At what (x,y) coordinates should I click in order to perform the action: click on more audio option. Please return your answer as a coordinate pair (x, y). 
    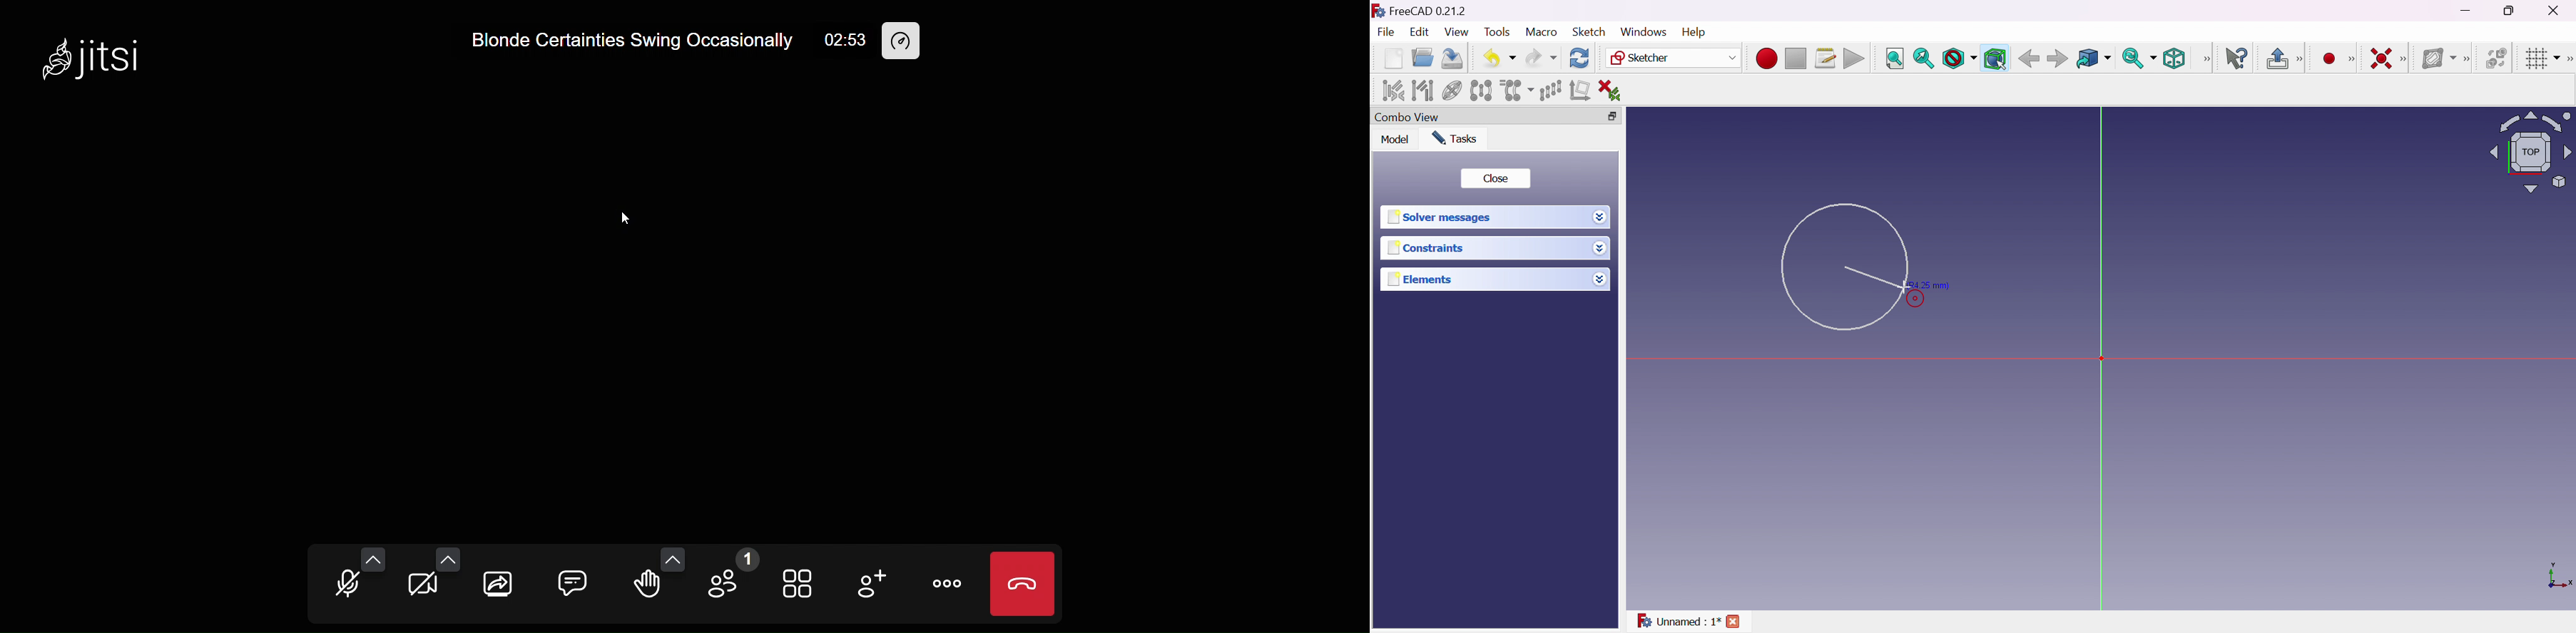
    Looking at the image, I should click on (374, 559).